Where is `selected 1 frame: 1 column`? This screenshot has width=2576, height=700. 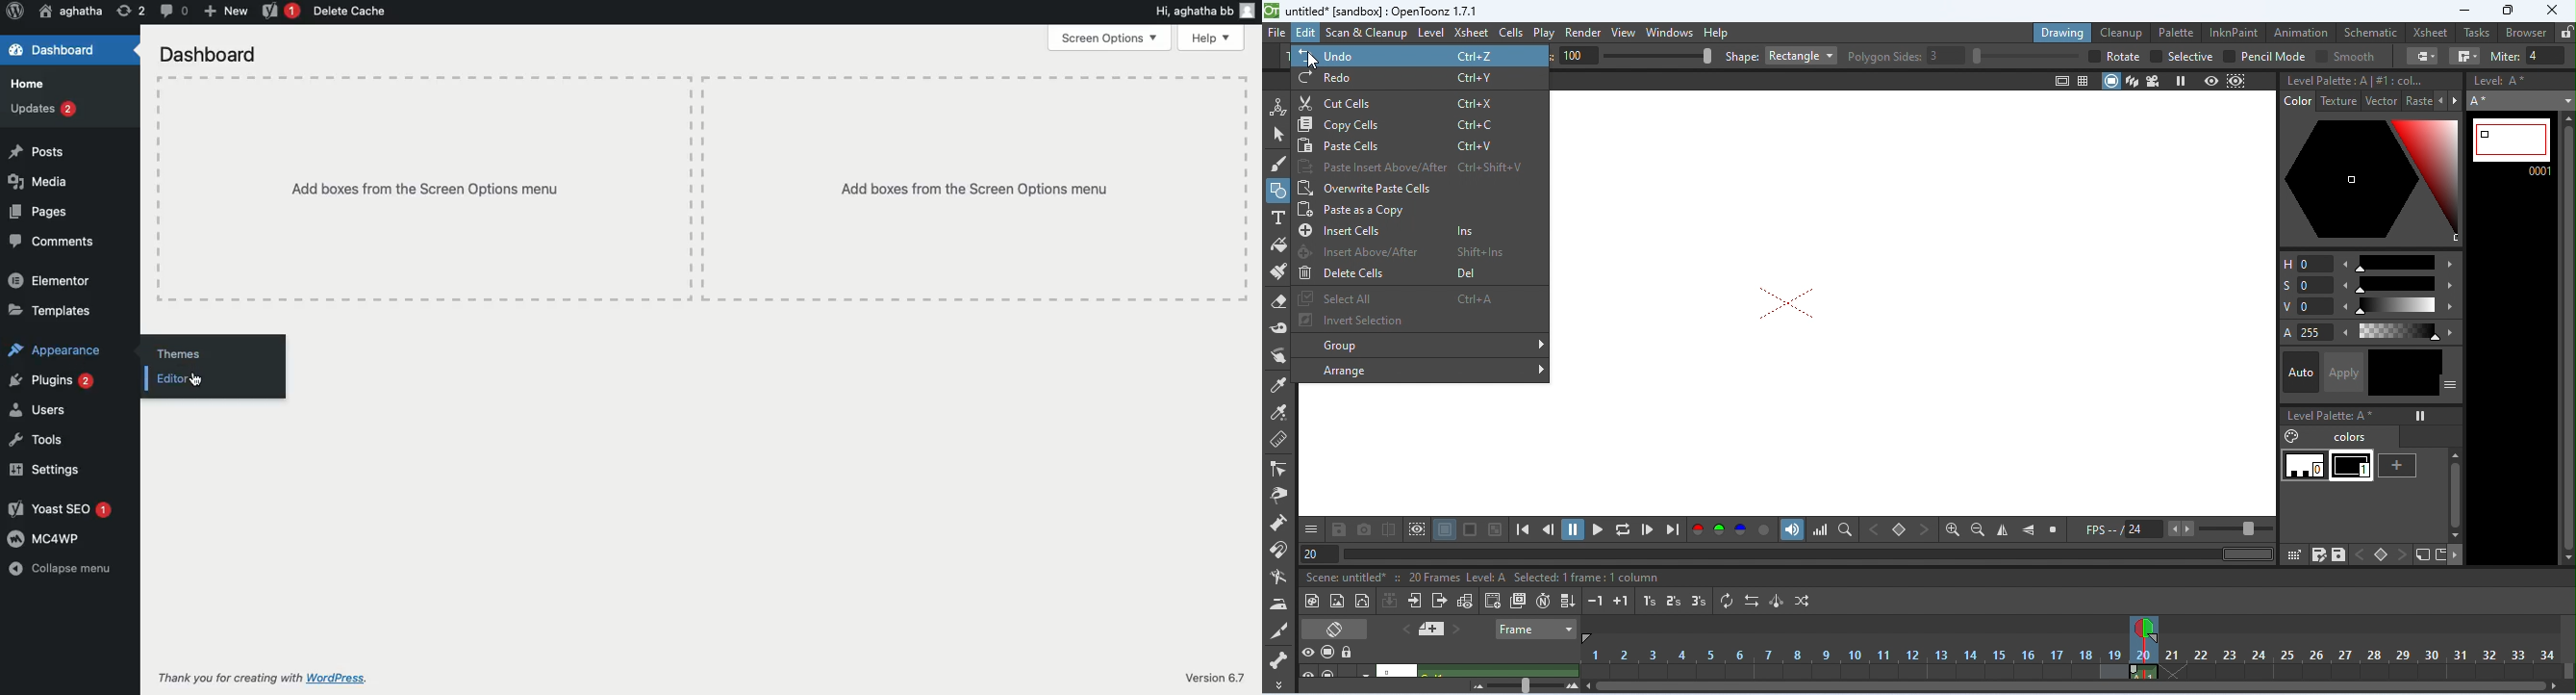 selected 1 frame: 1 column is located at coordinates (1588, 577).